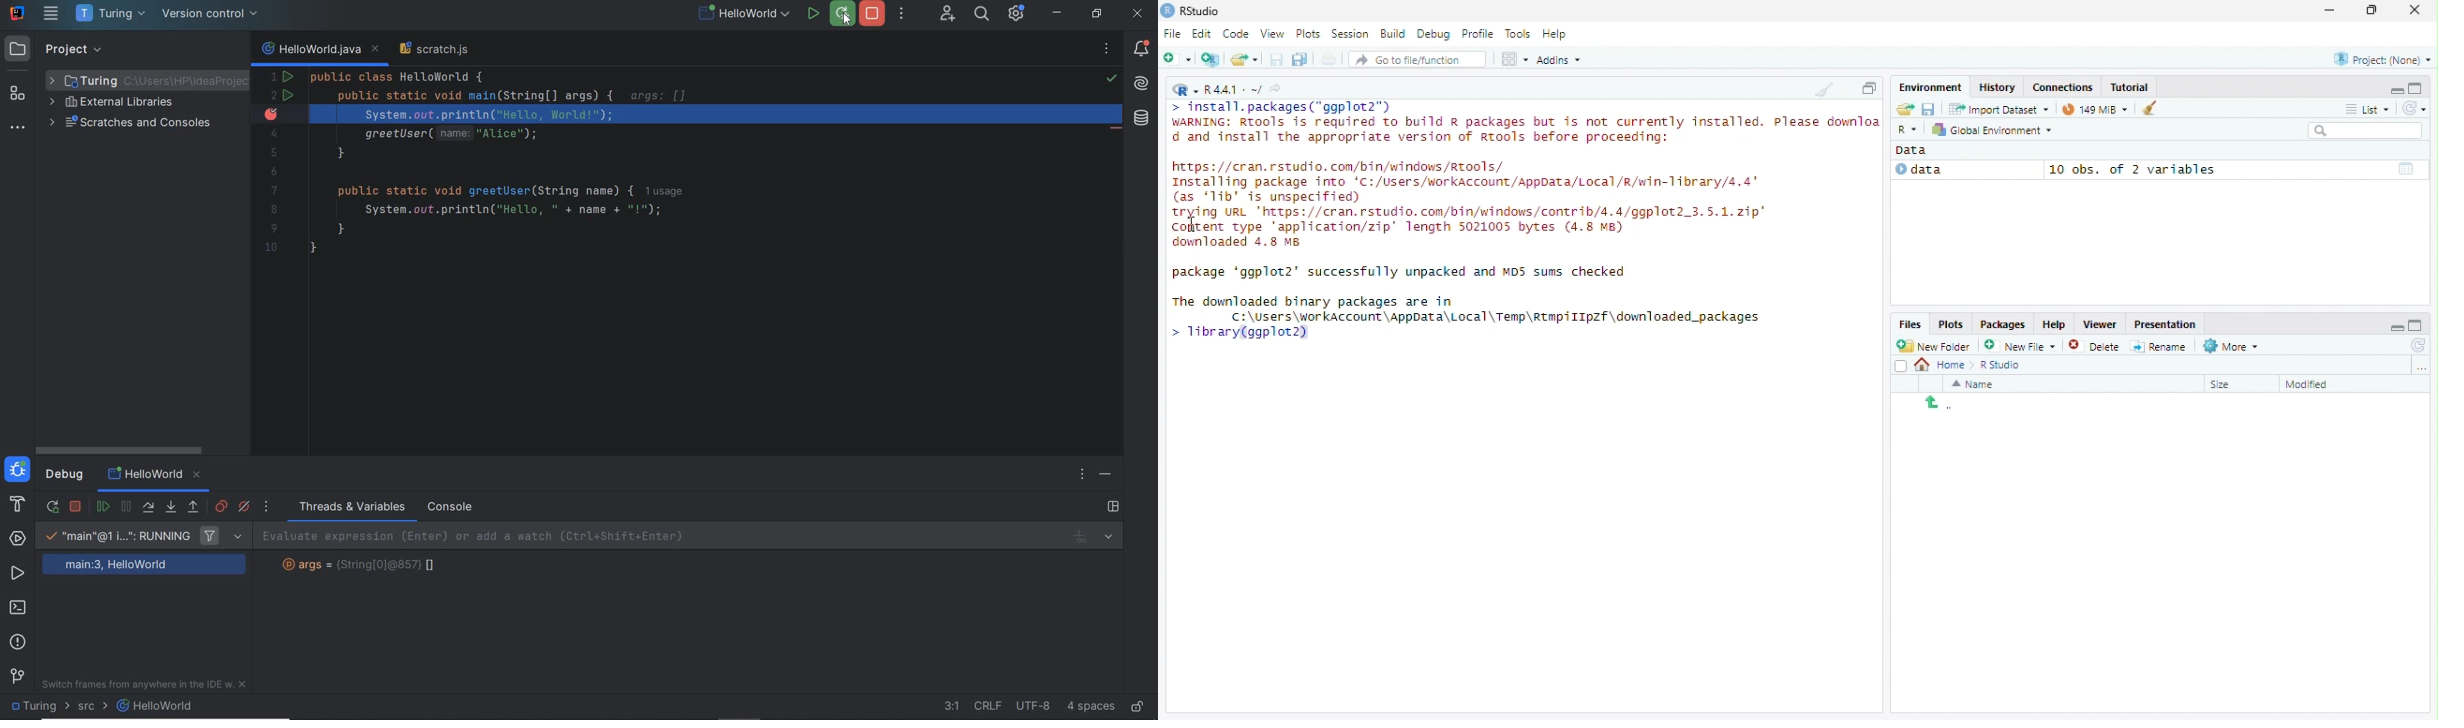  I want to click on Currently selected project - None, so click(2381, 58).